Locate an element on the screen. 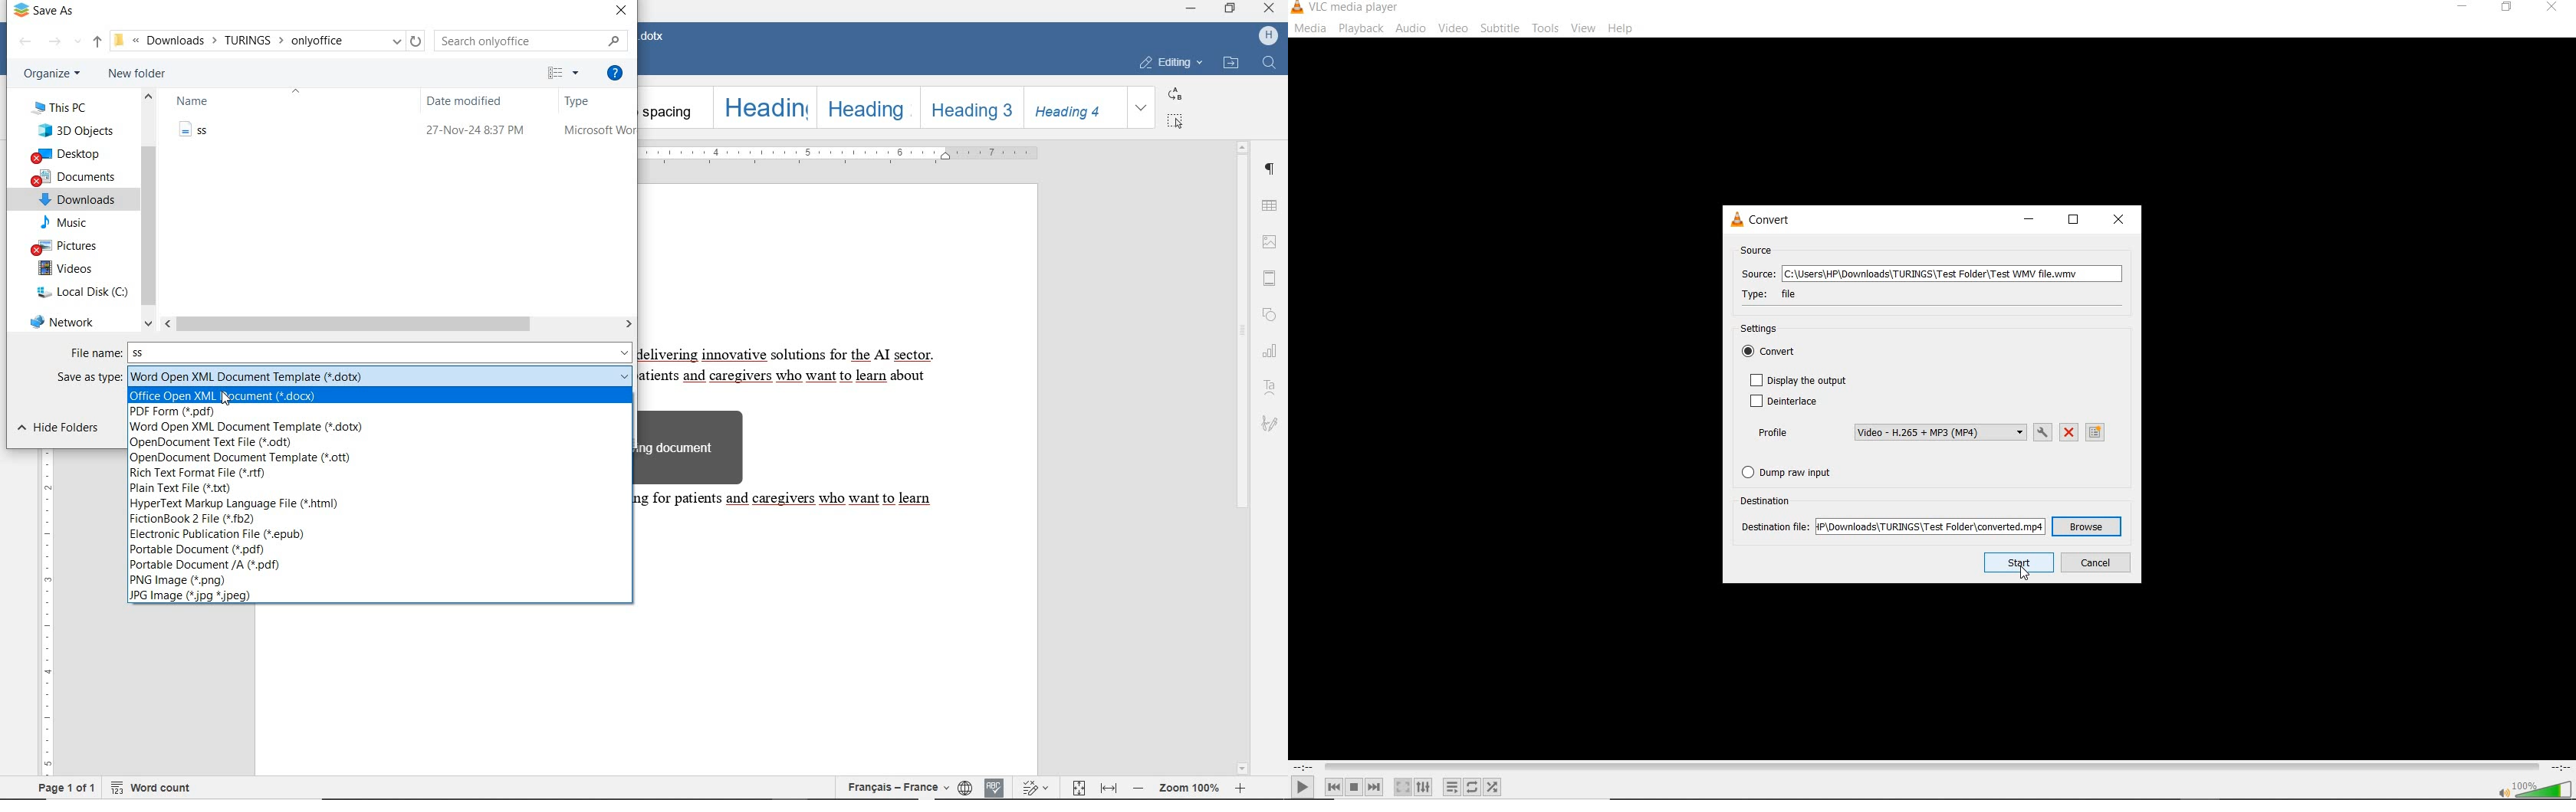  HEADER & FOOTER is located at coordinates (1270, 279).